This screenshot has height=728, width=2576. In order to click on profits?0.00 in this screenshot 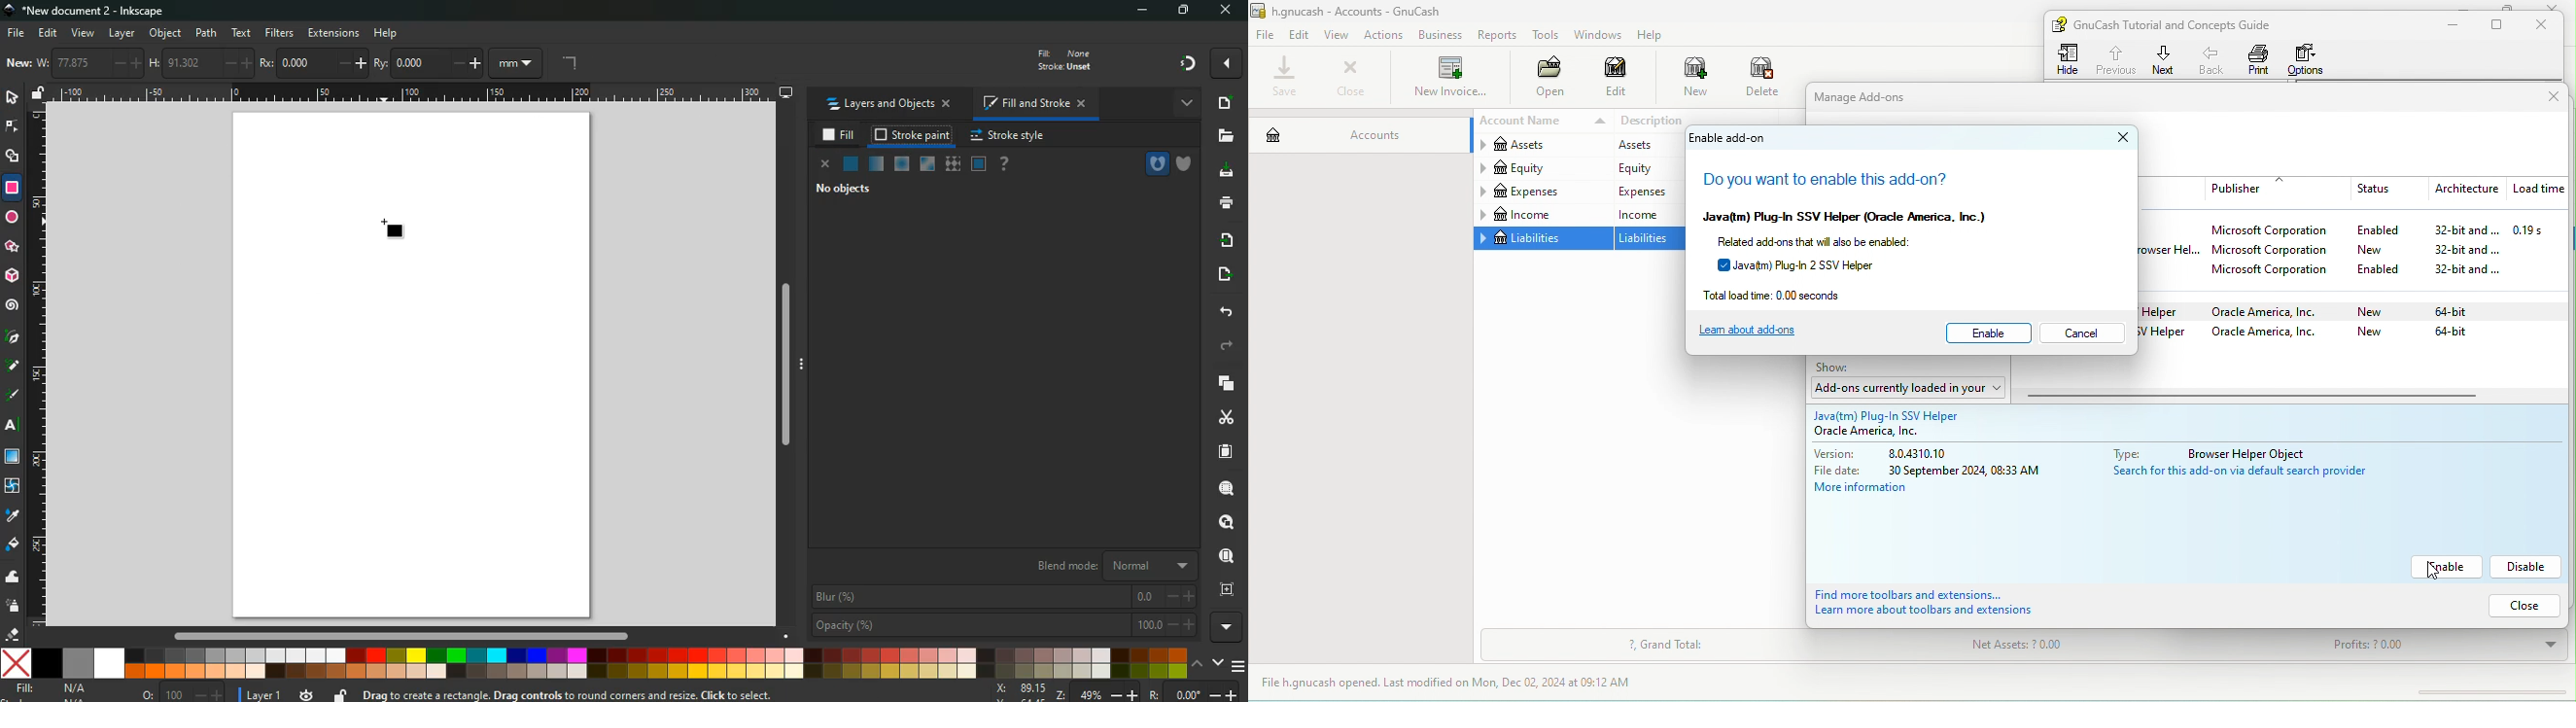, I will do `click(2437, 646)`.